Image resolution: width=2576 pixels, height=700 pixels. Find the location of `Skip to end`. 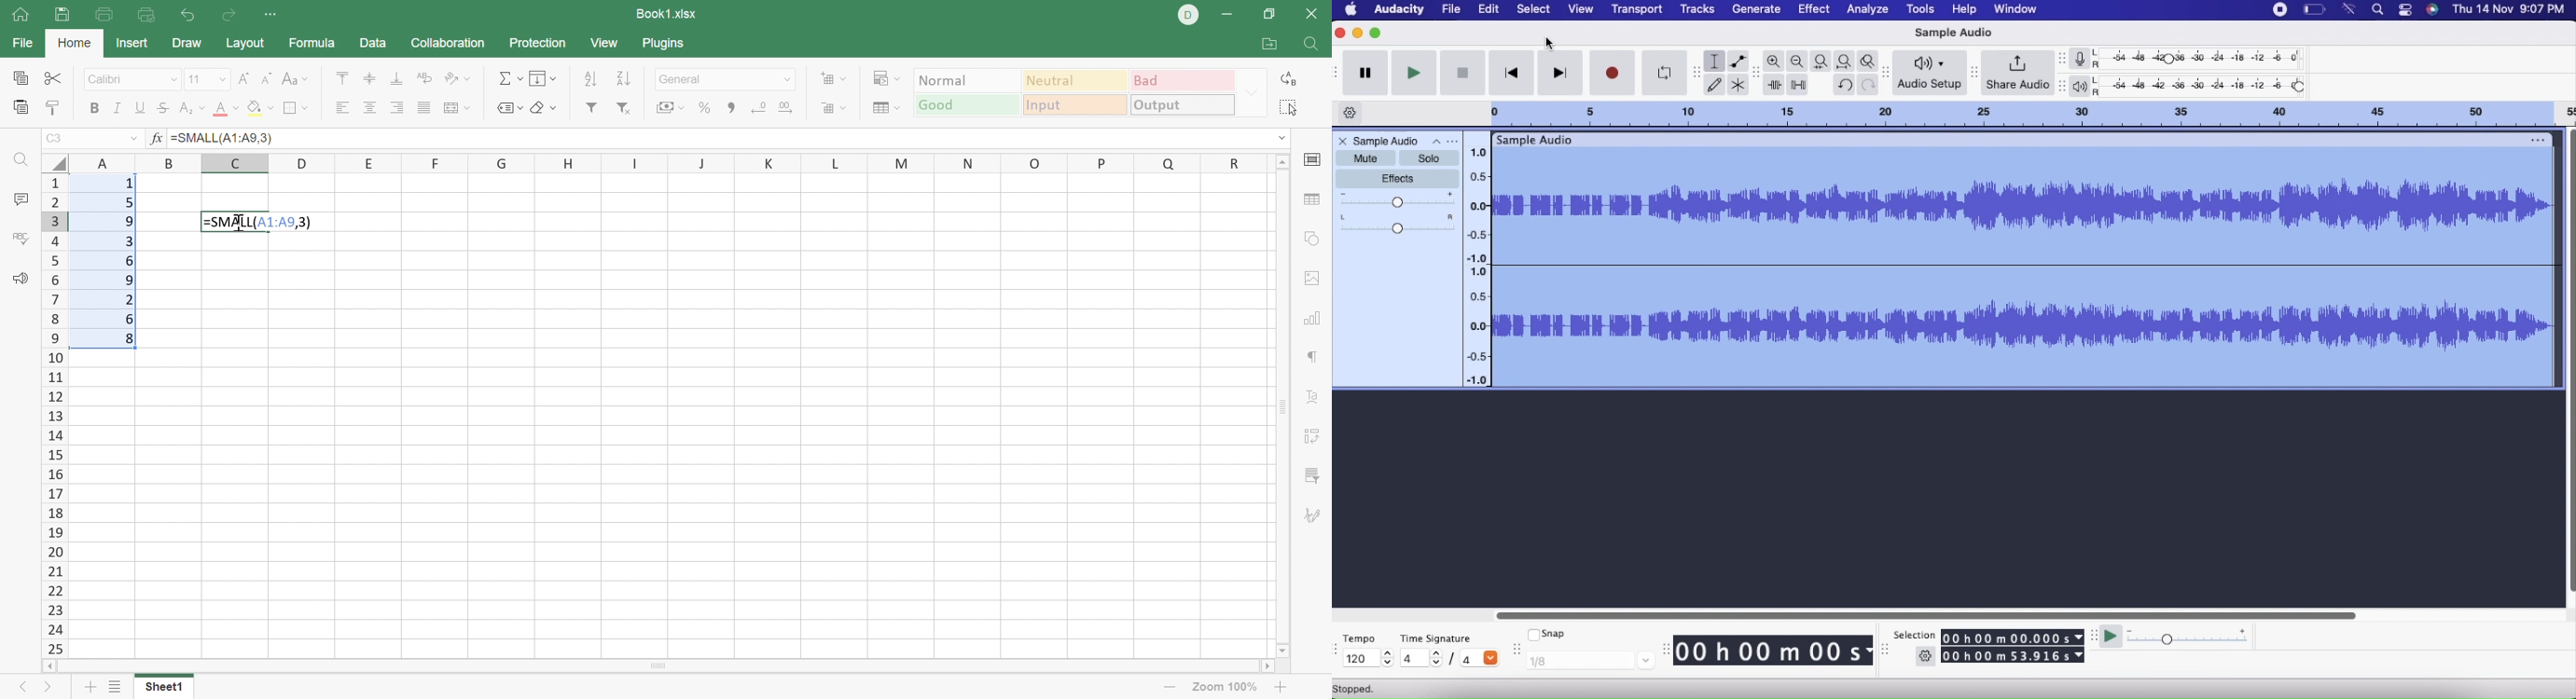

Skip to end is located at coordinates (1560, 75).